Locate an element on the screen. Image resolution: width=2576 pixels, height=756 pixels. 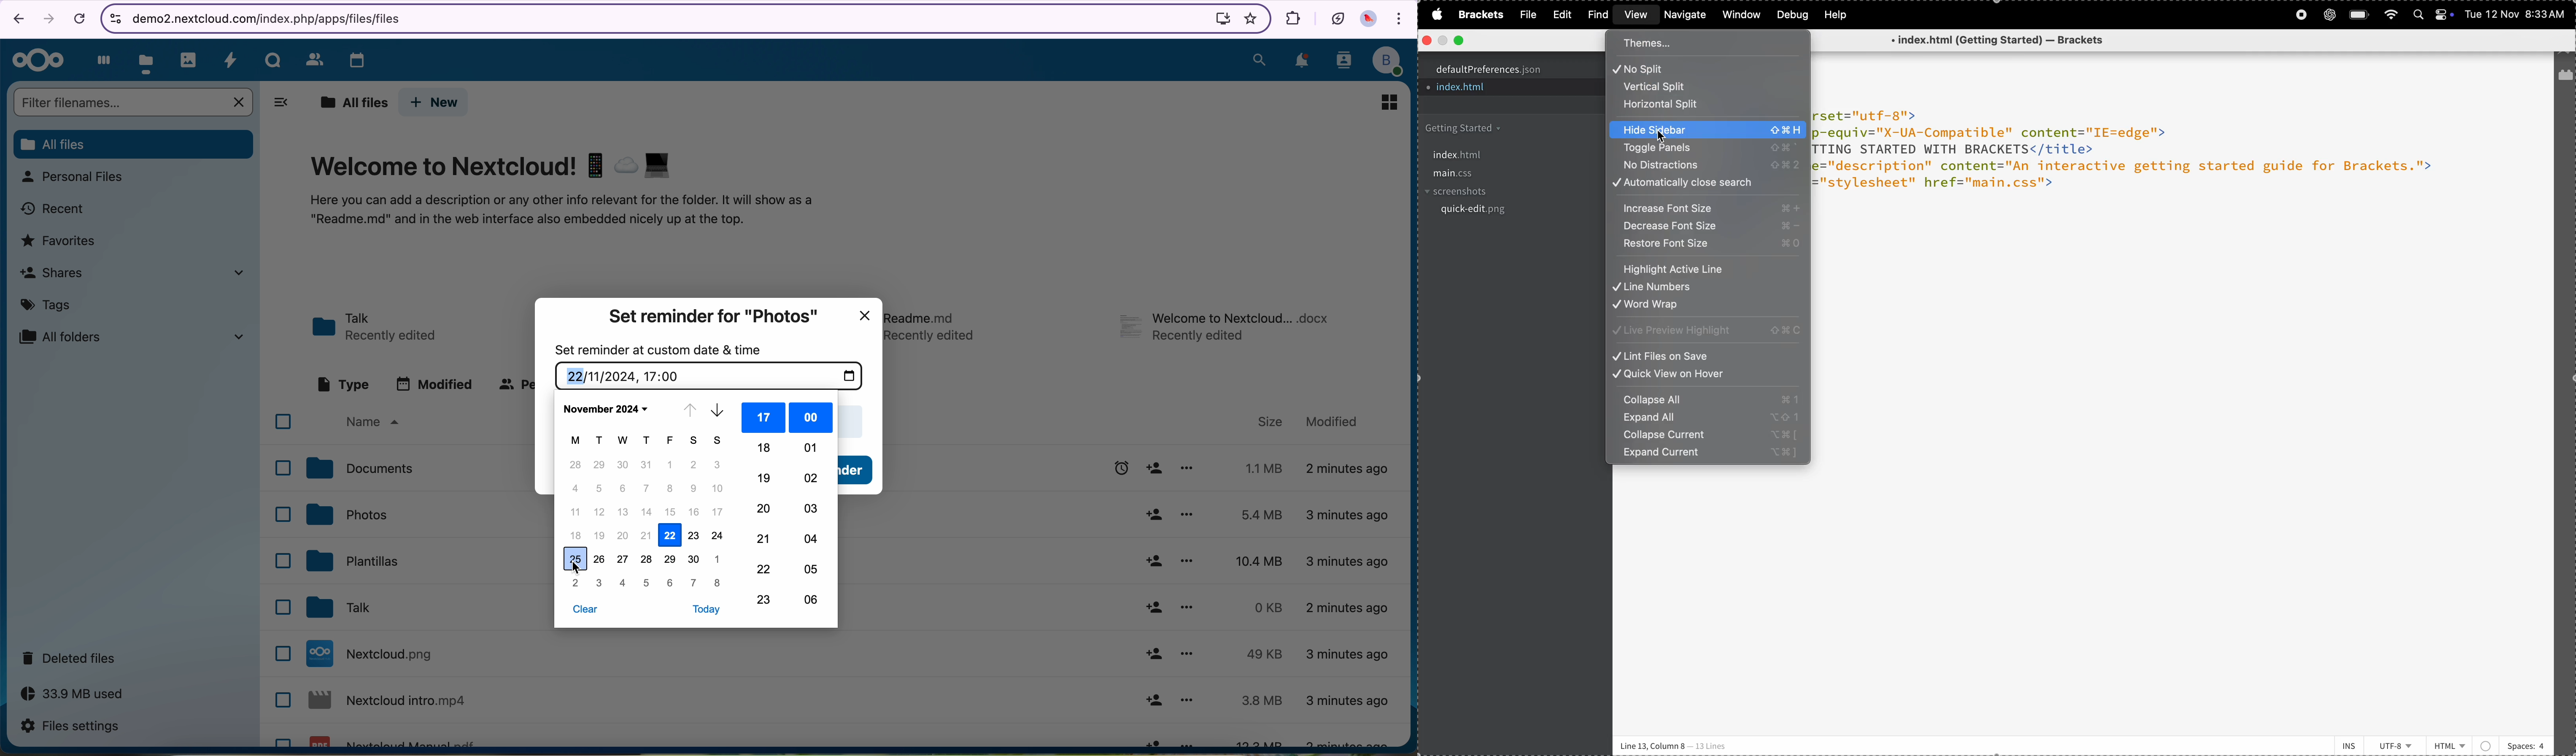
type is located at coordinates (342, 383).